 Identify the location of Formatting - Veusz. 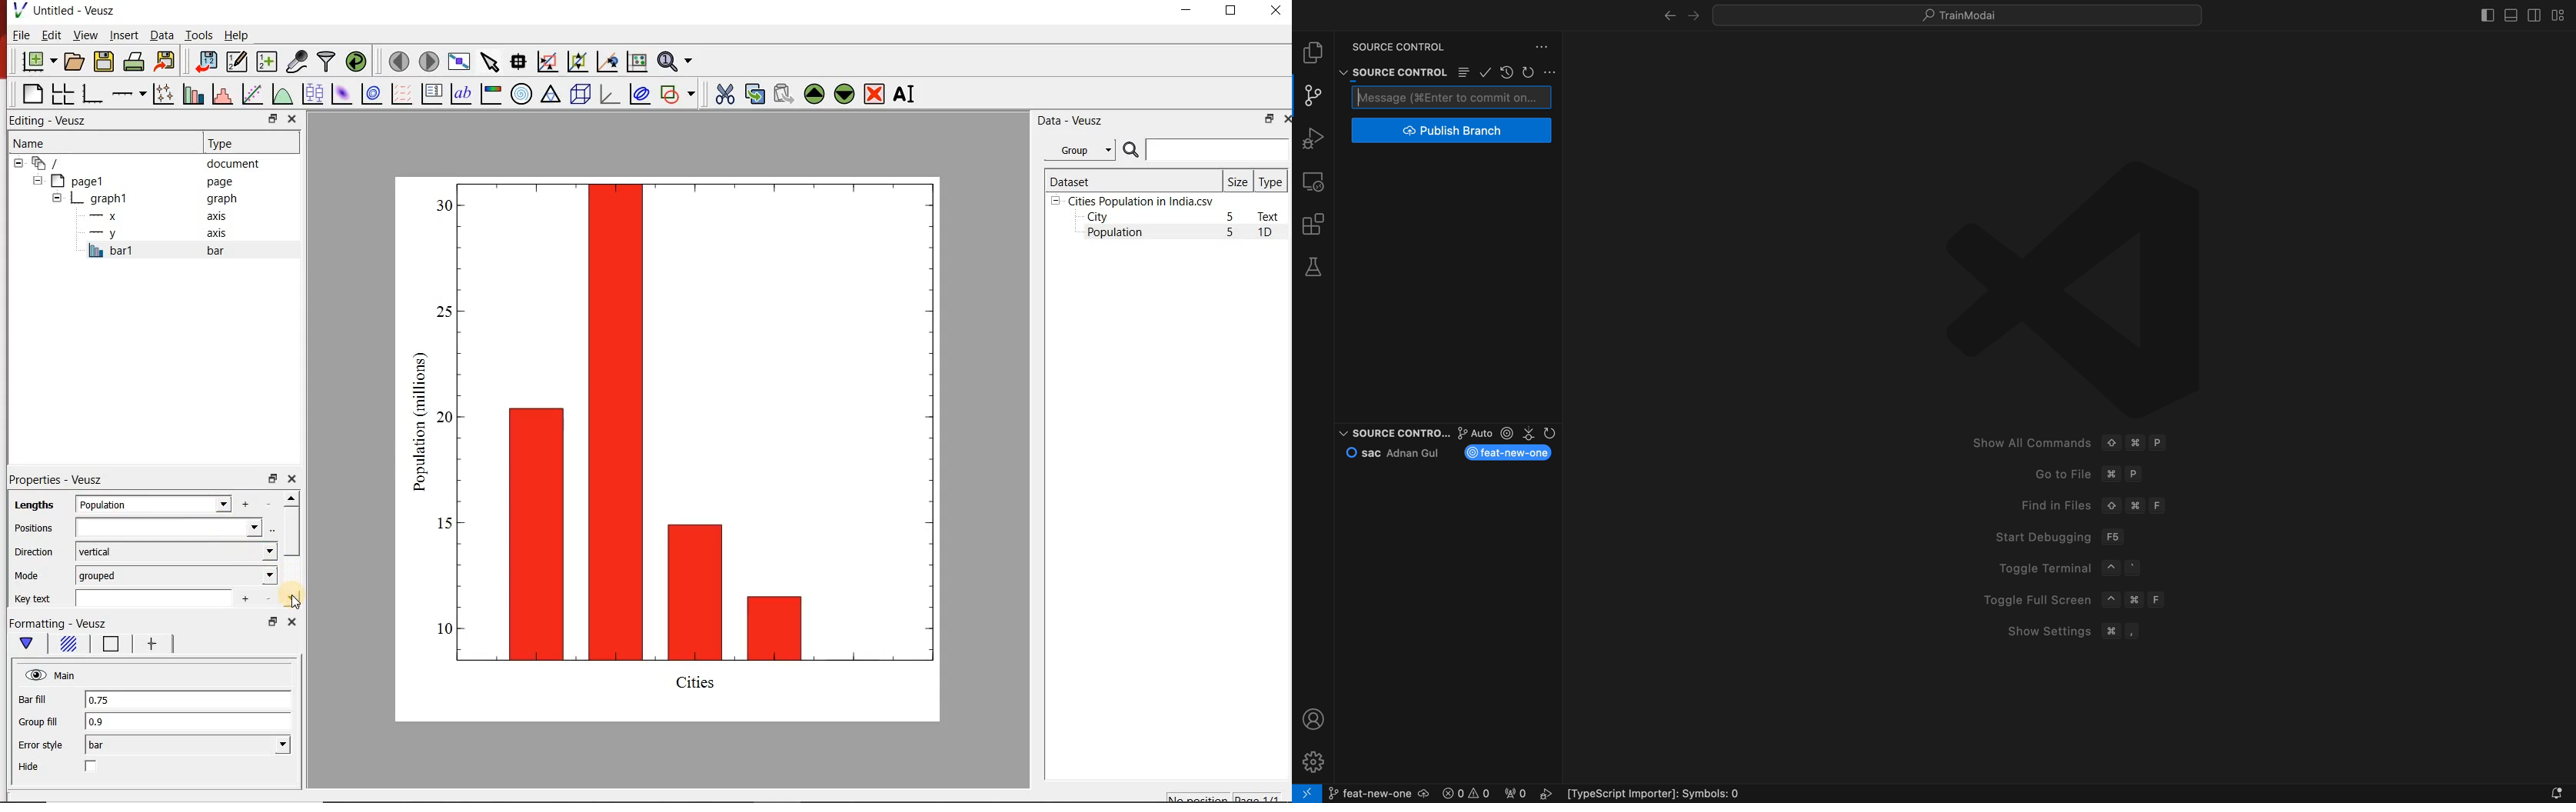
(59, 624).